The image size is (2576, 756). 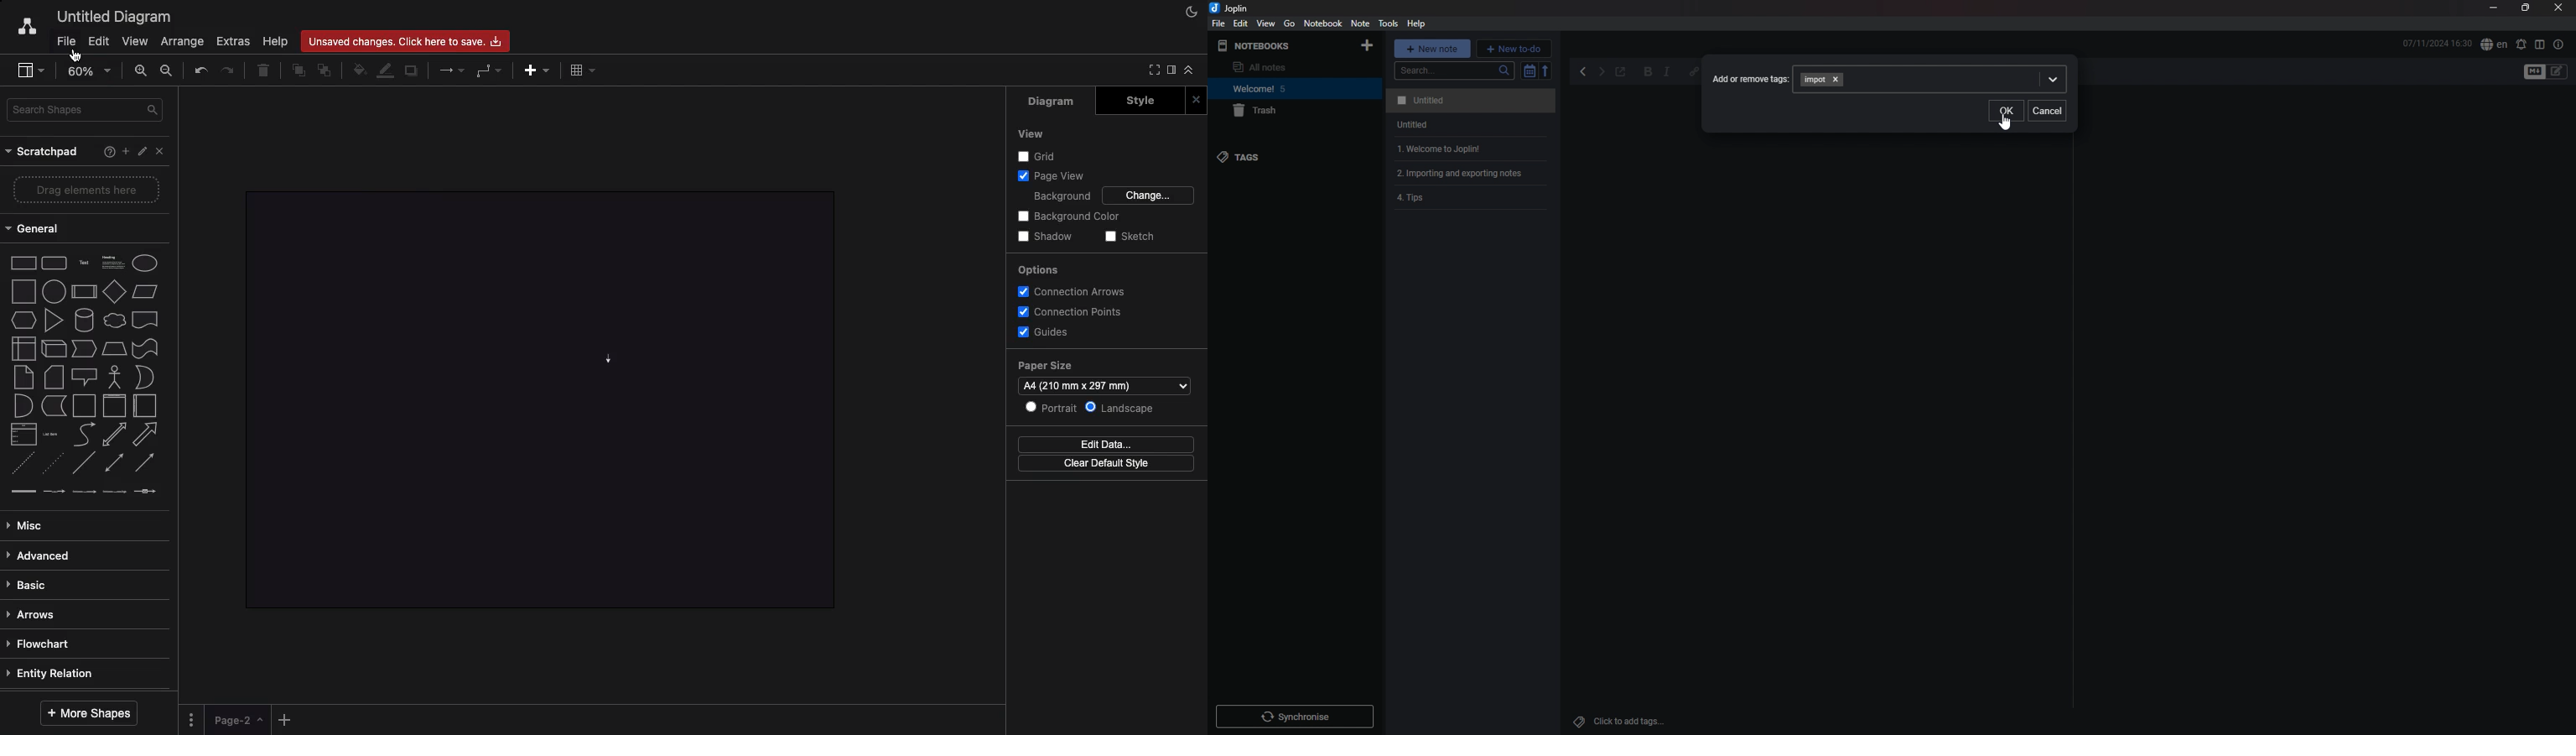 What do you see at coordinates (44, 151) in the screenshot?
I see `Scratchpad` at bounding box center [44, 151].